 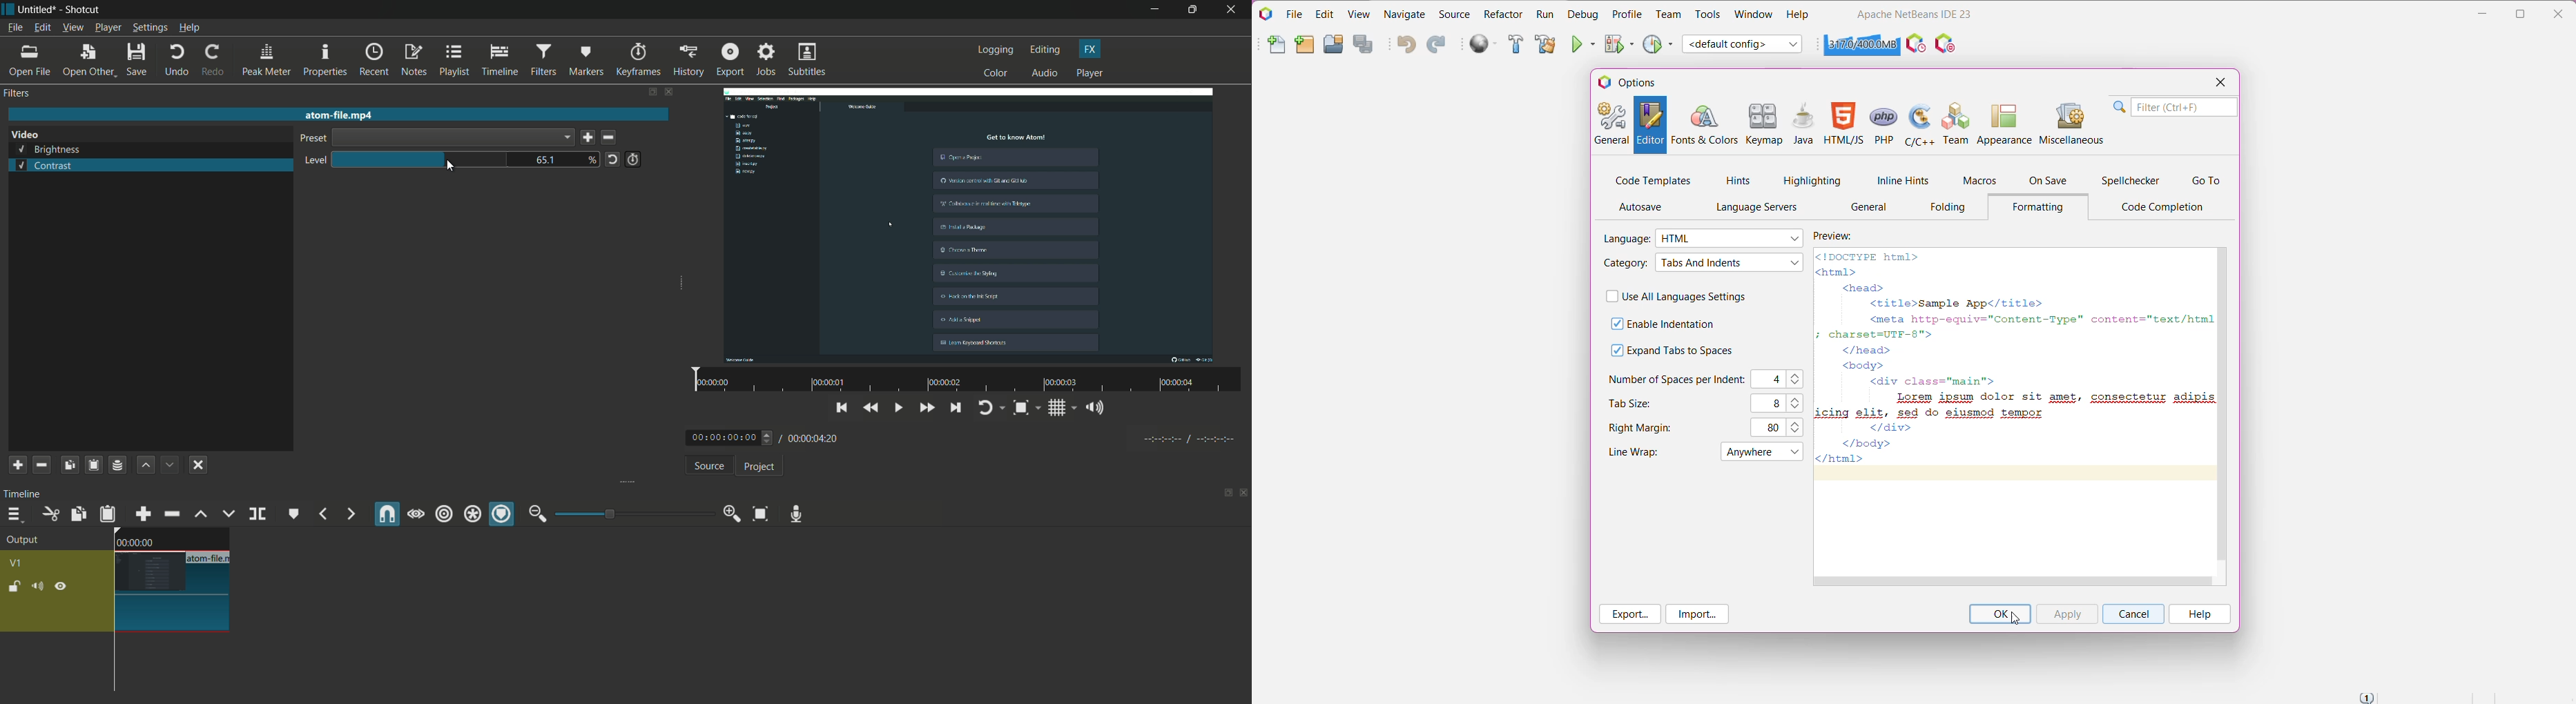 What do you see at coordinates (1861, 289) in the screenshot?
I see `<head>` at bounding box center [1861, 289].